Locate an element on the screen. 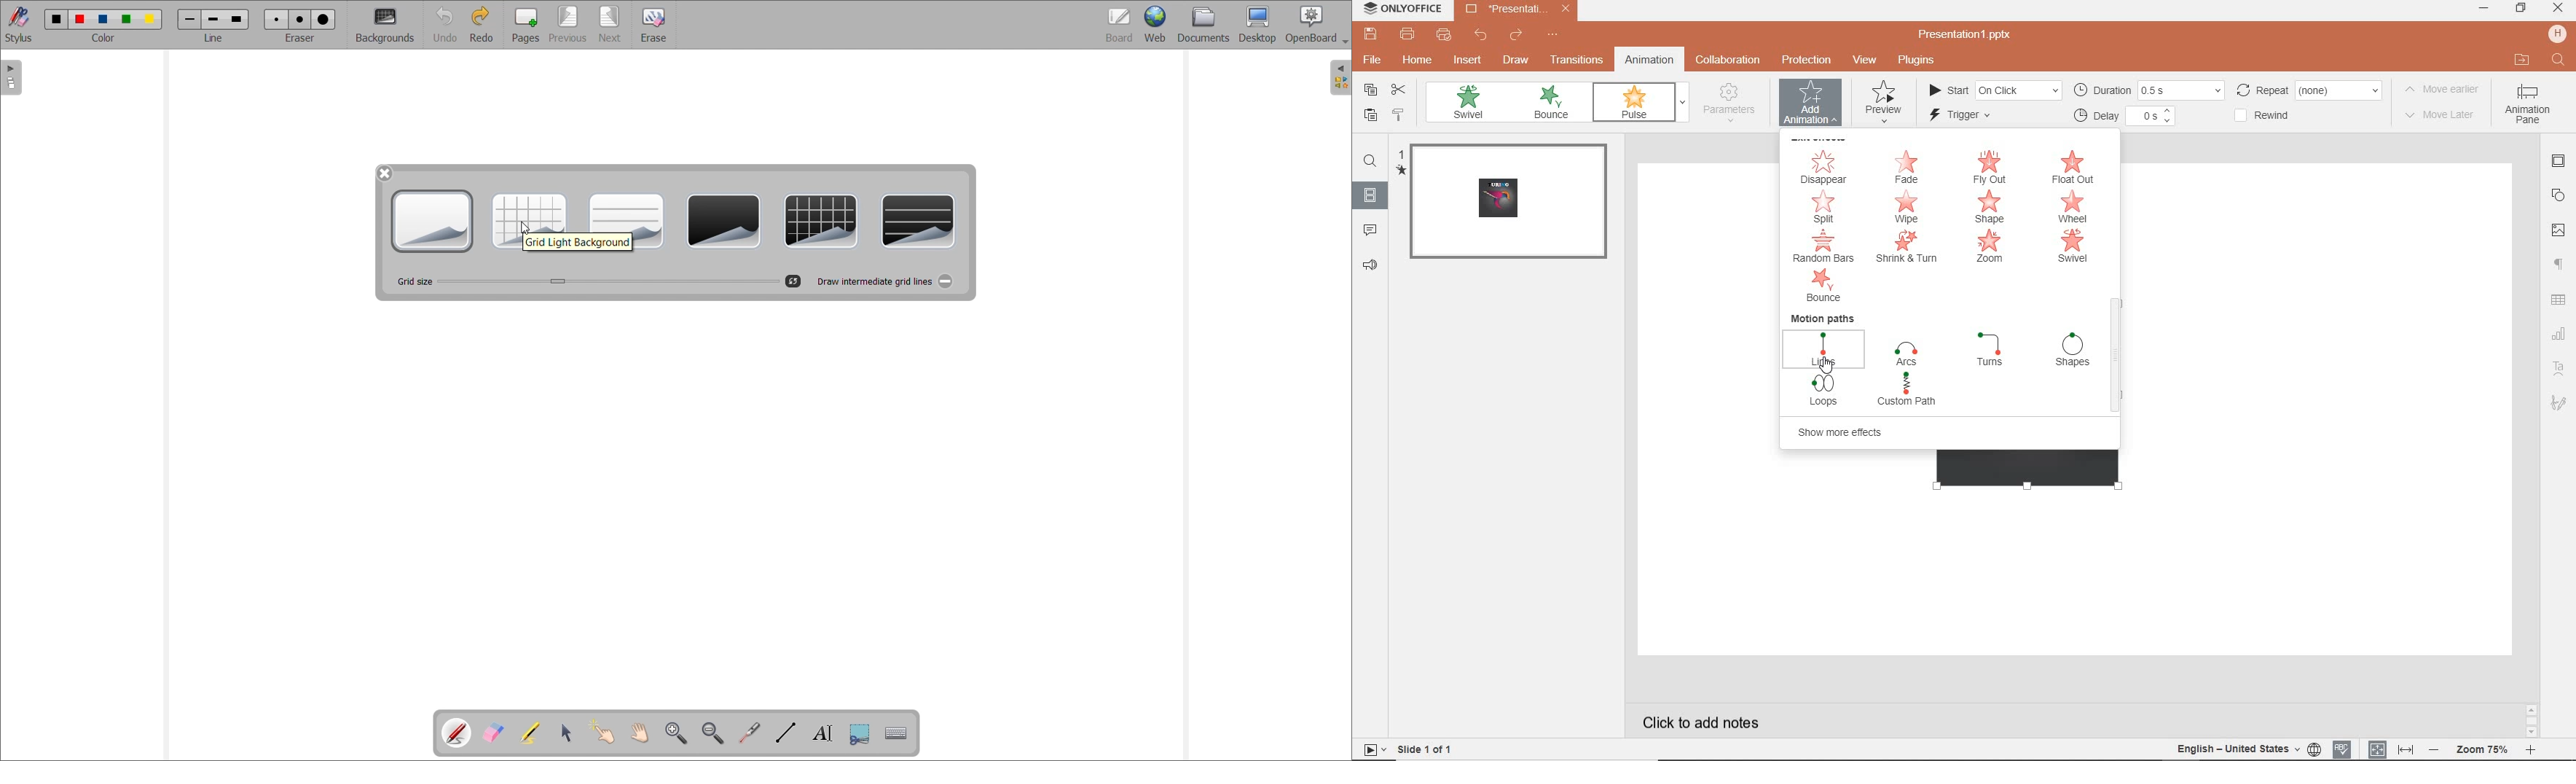  pulse is located at coordinates (1633, 103).